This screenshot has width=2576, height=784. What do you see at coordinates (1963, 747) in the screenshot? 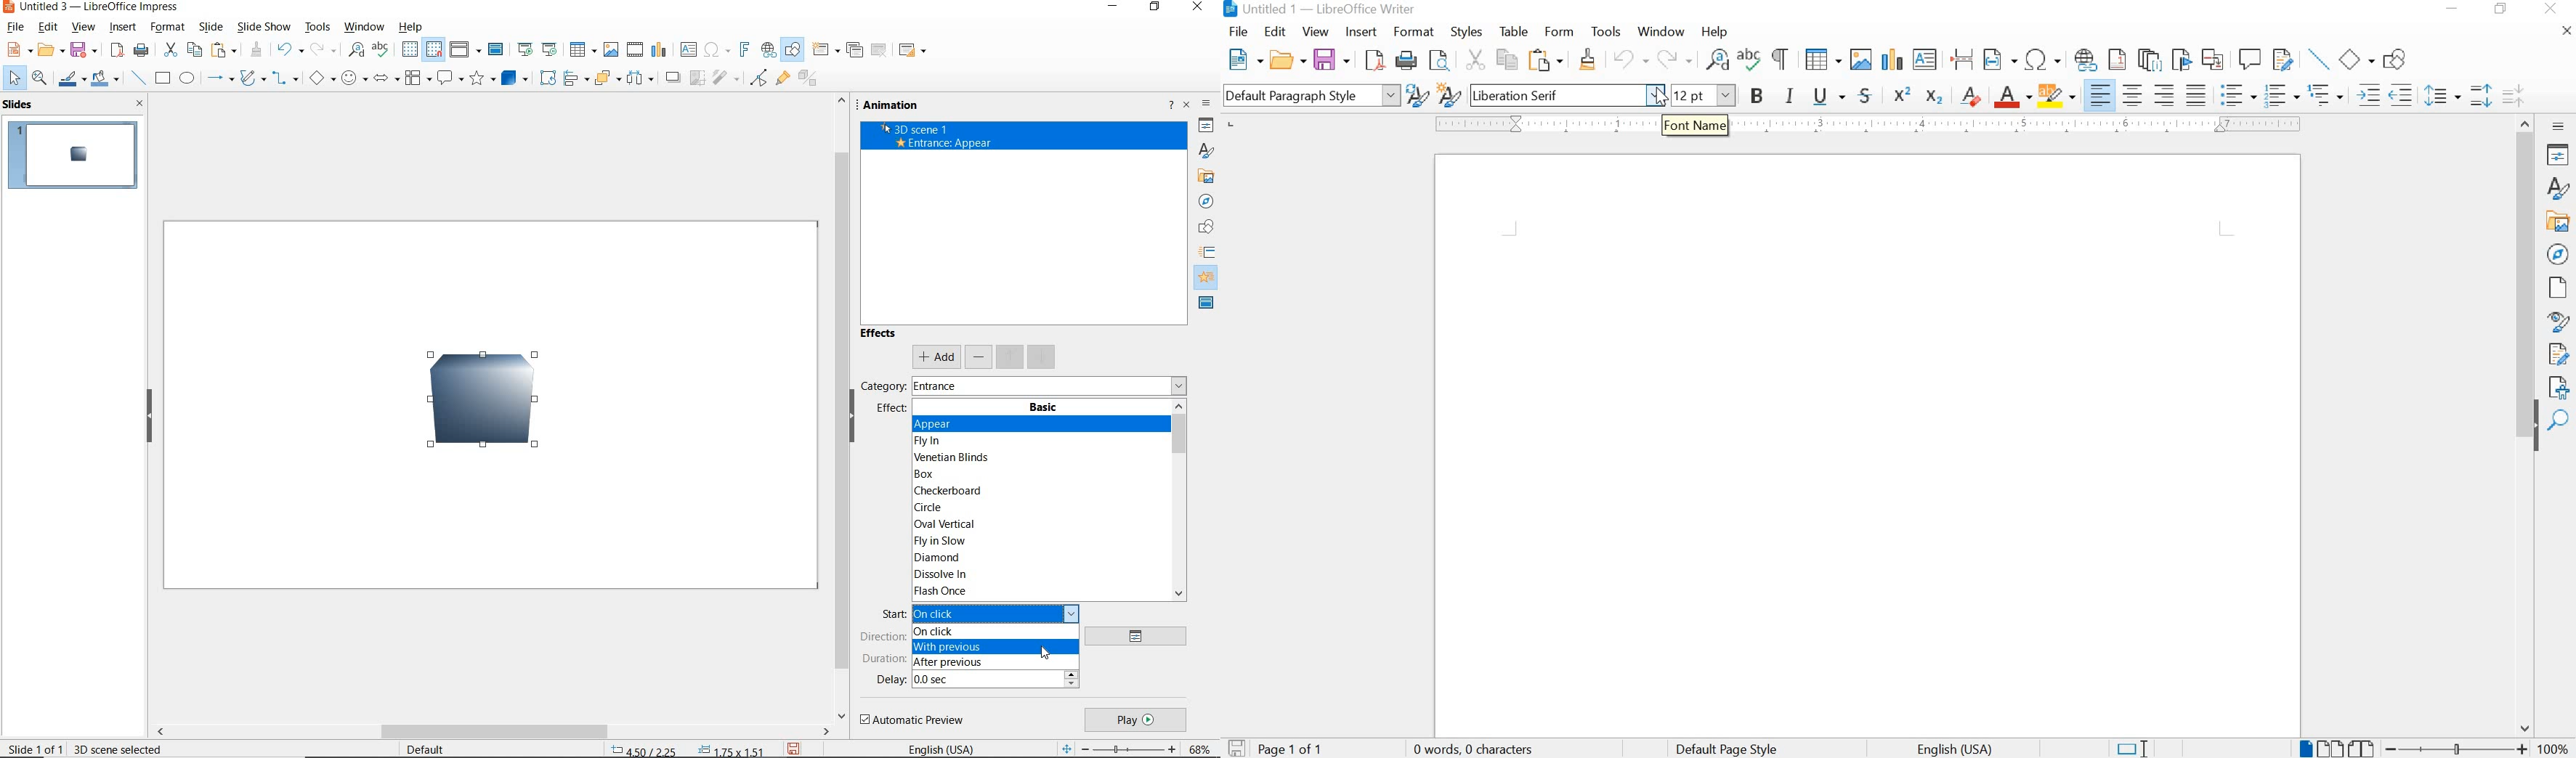
I see `TEXT LANGUAGE` at bounding box center [1963, 747].